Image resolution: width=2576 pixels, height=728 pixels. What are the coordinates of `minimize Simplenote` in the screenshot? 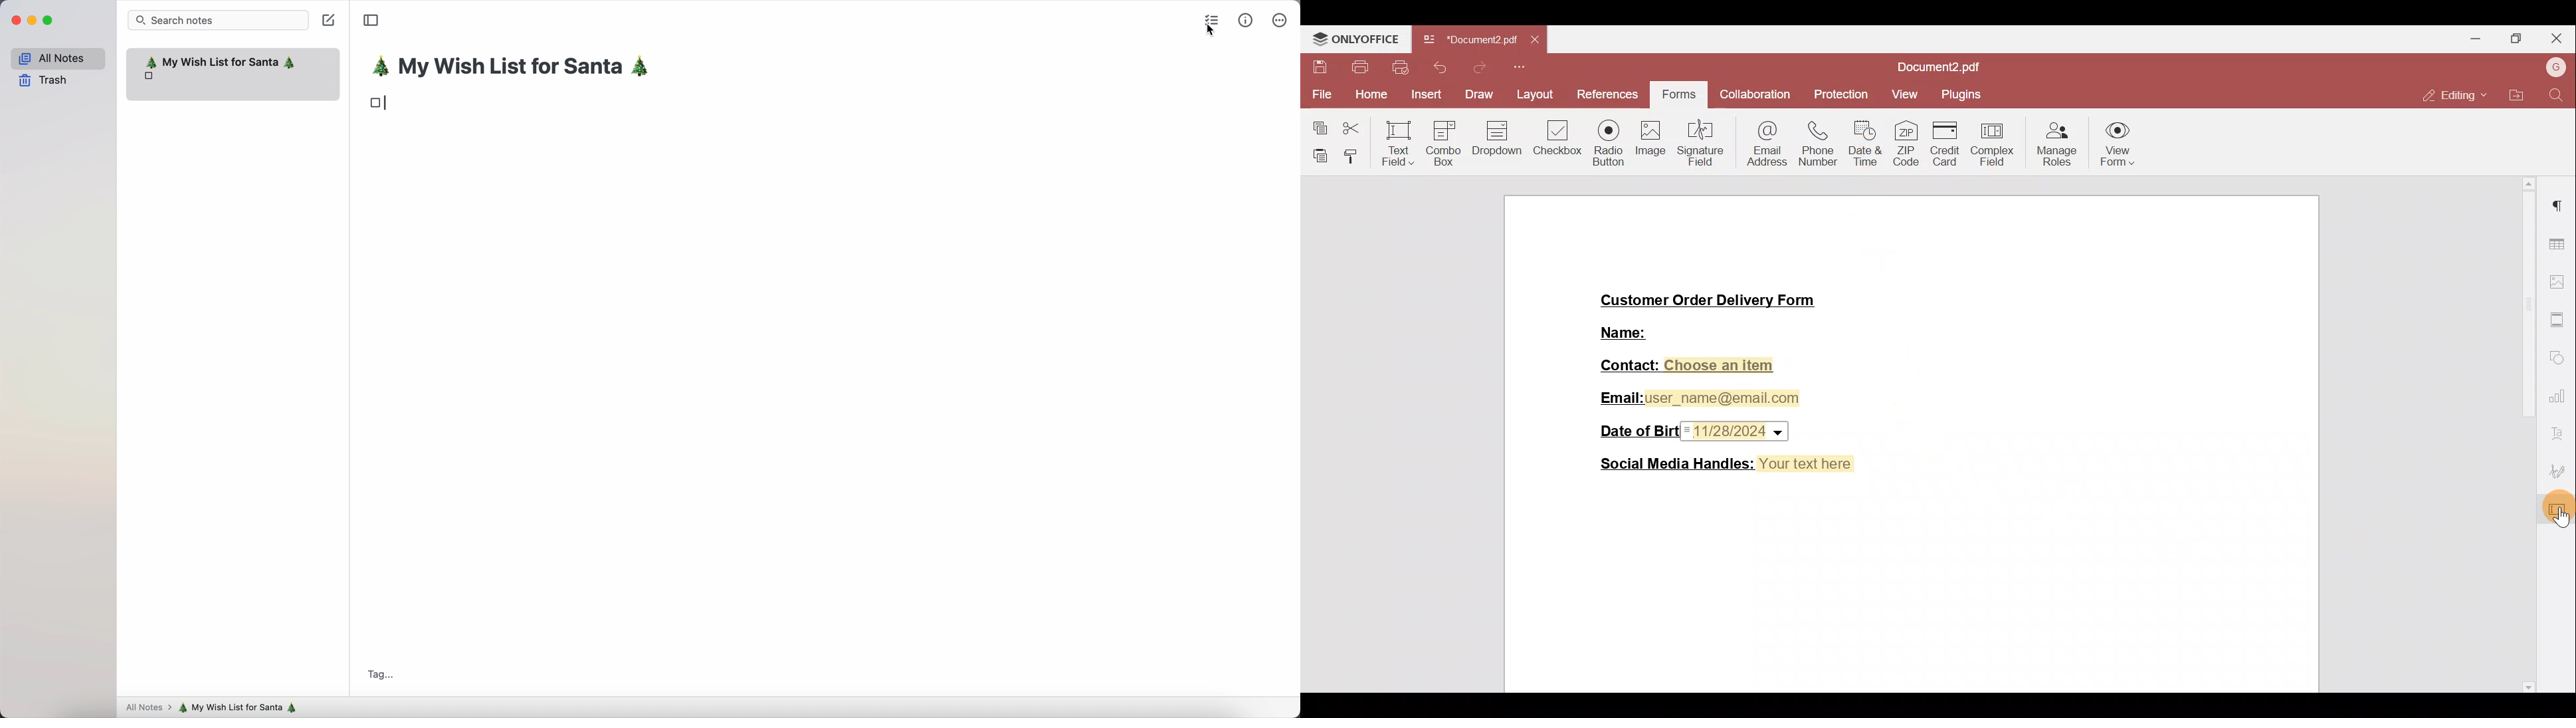 It's located at (32, 21).